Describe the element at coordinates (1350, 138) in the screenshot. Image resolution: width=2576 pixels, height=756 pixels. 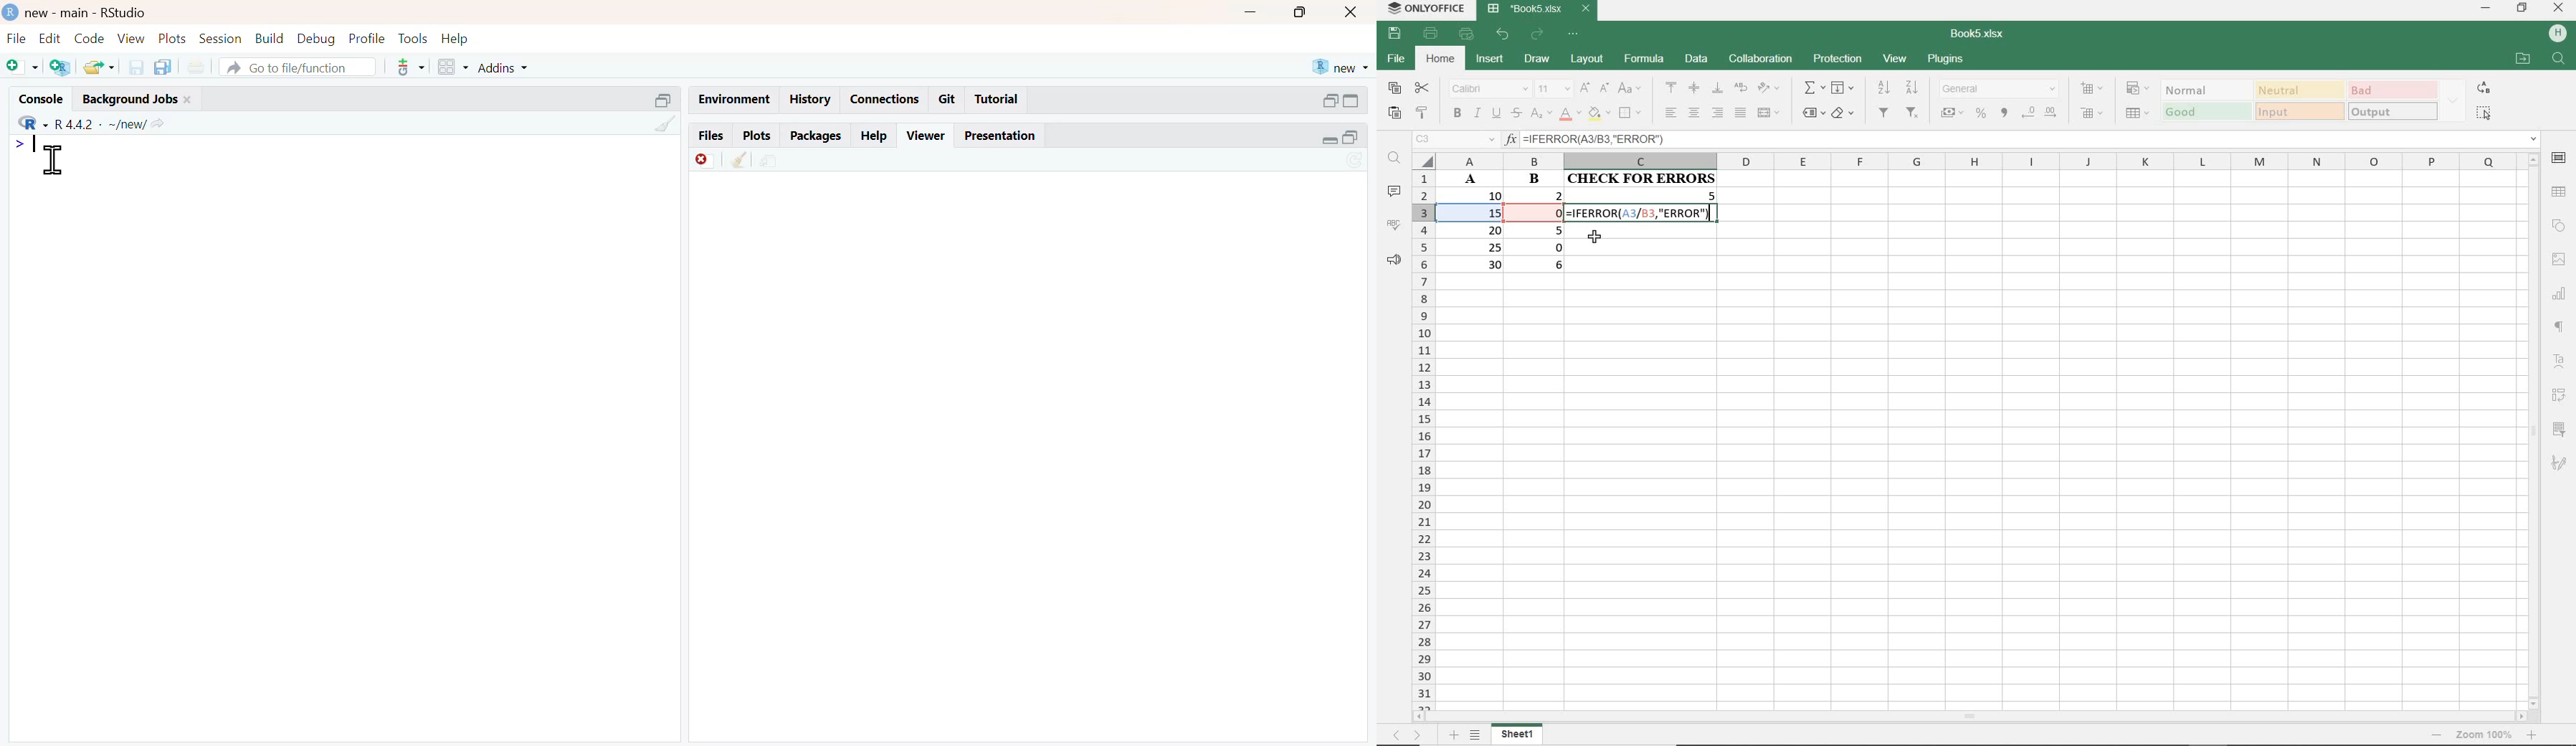
I see `open in separate window` at that location.